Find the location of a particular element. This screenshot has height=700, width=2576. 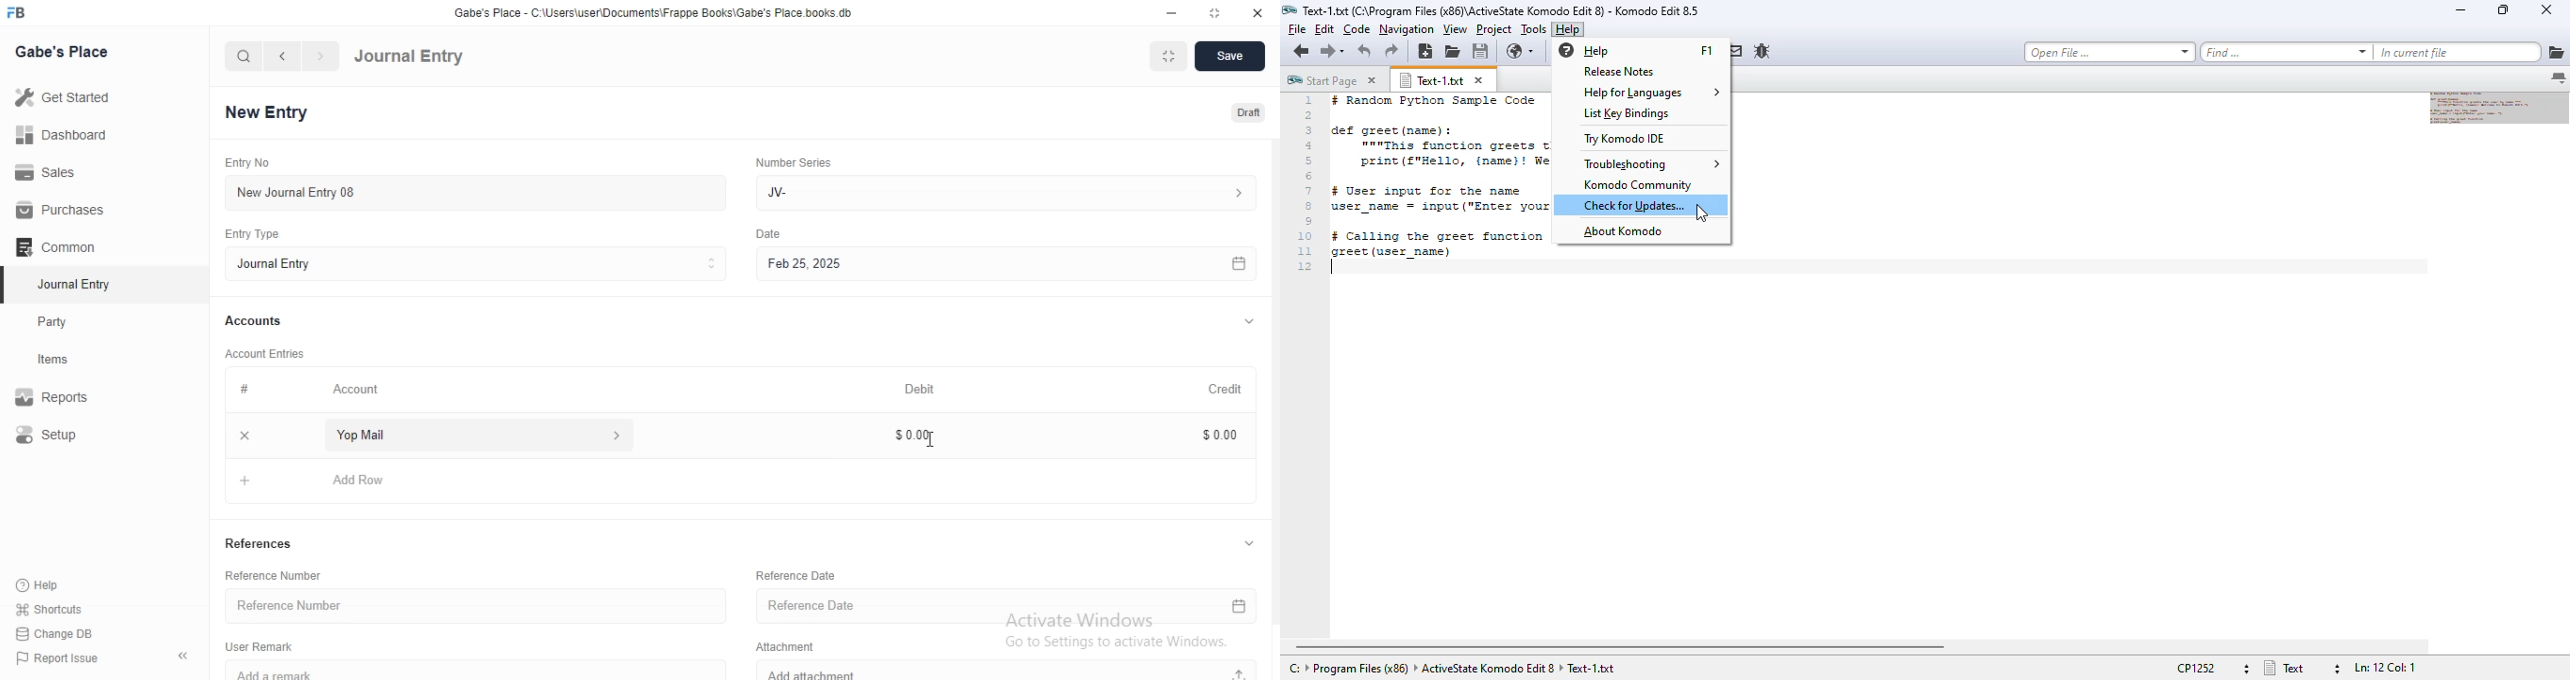

Reference Number is located at coordinates (471, 606).